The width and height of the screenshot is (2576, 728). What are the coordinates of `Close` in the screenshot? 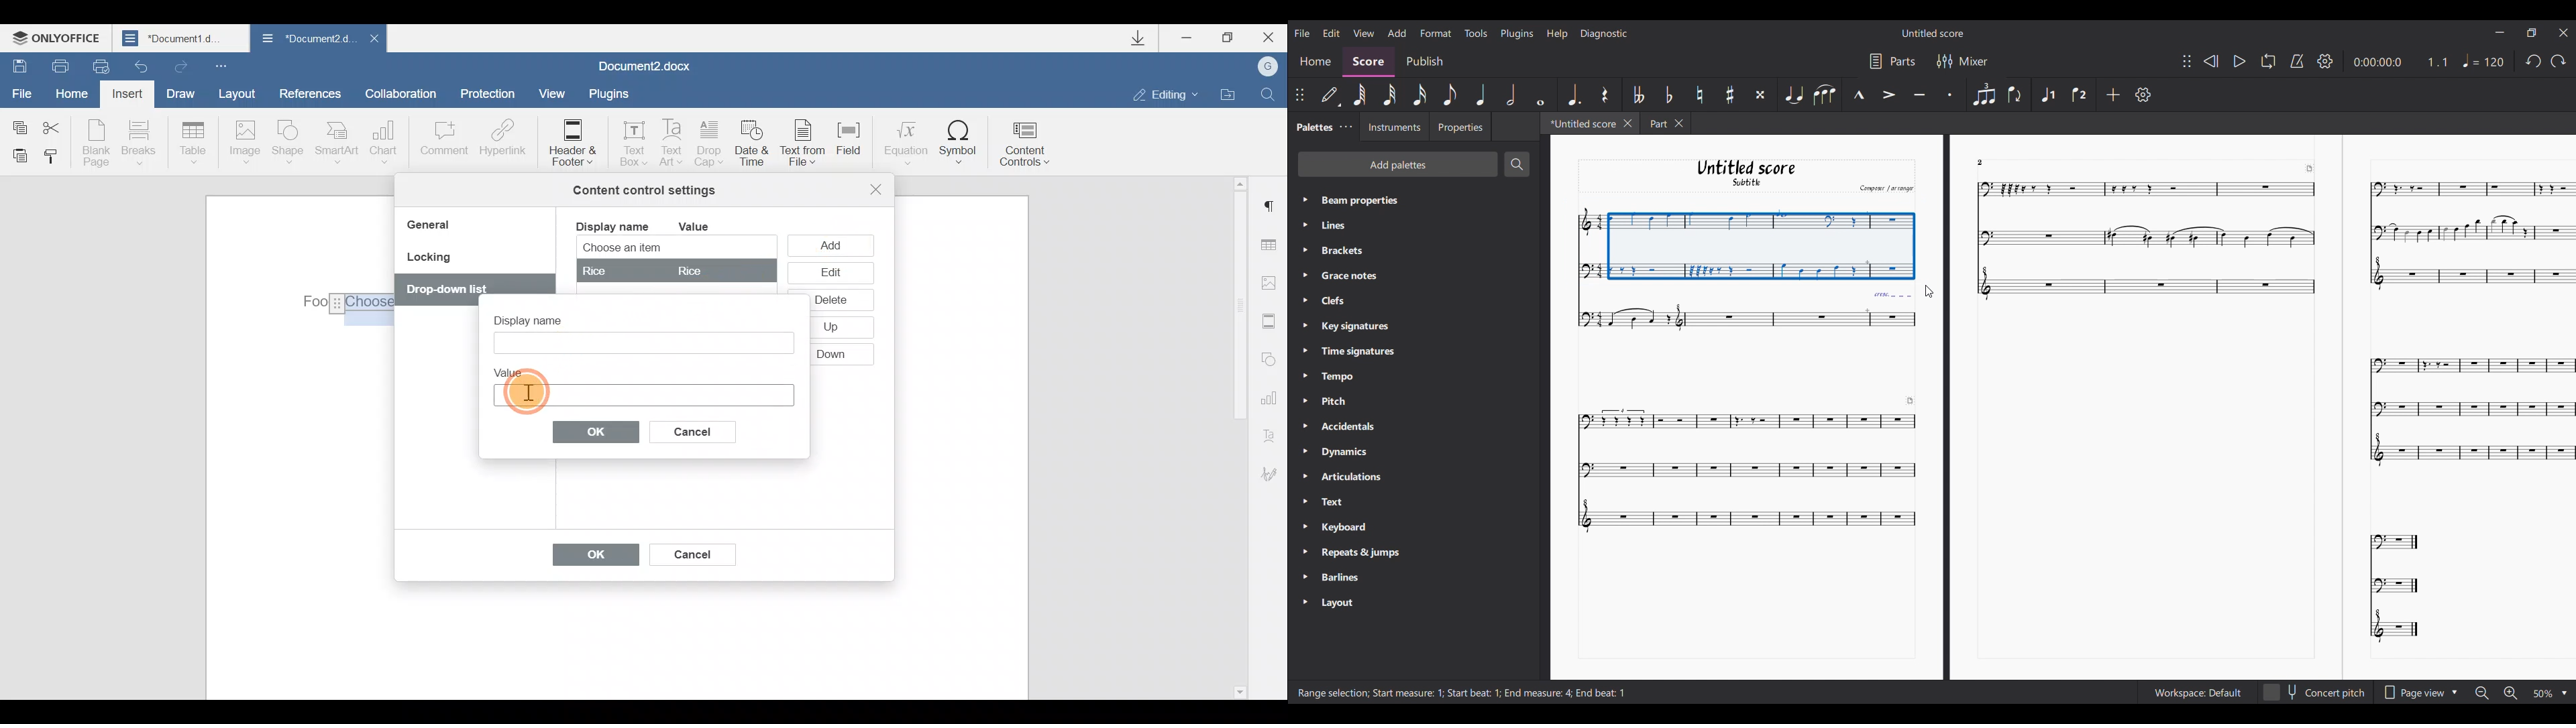 It's located at (1628, 123).